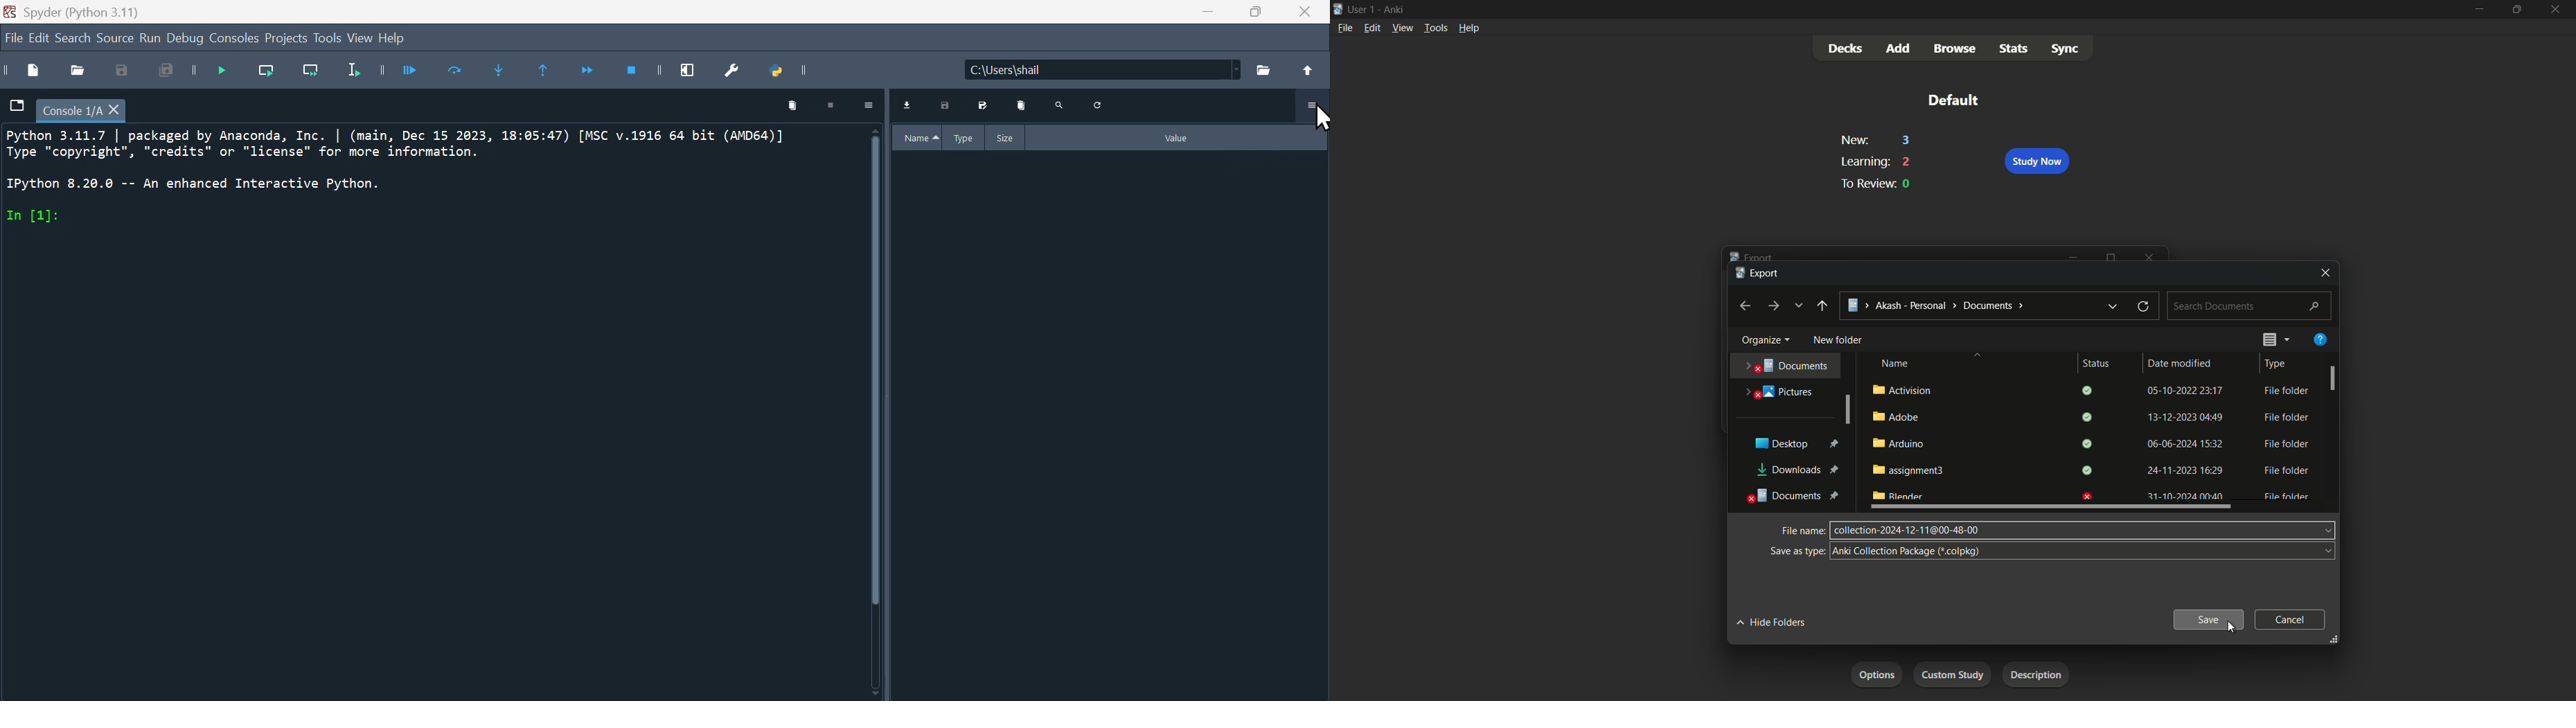  Describe the element at coordinates (1308, 107) in the screenshot. I see `More options` at that location.